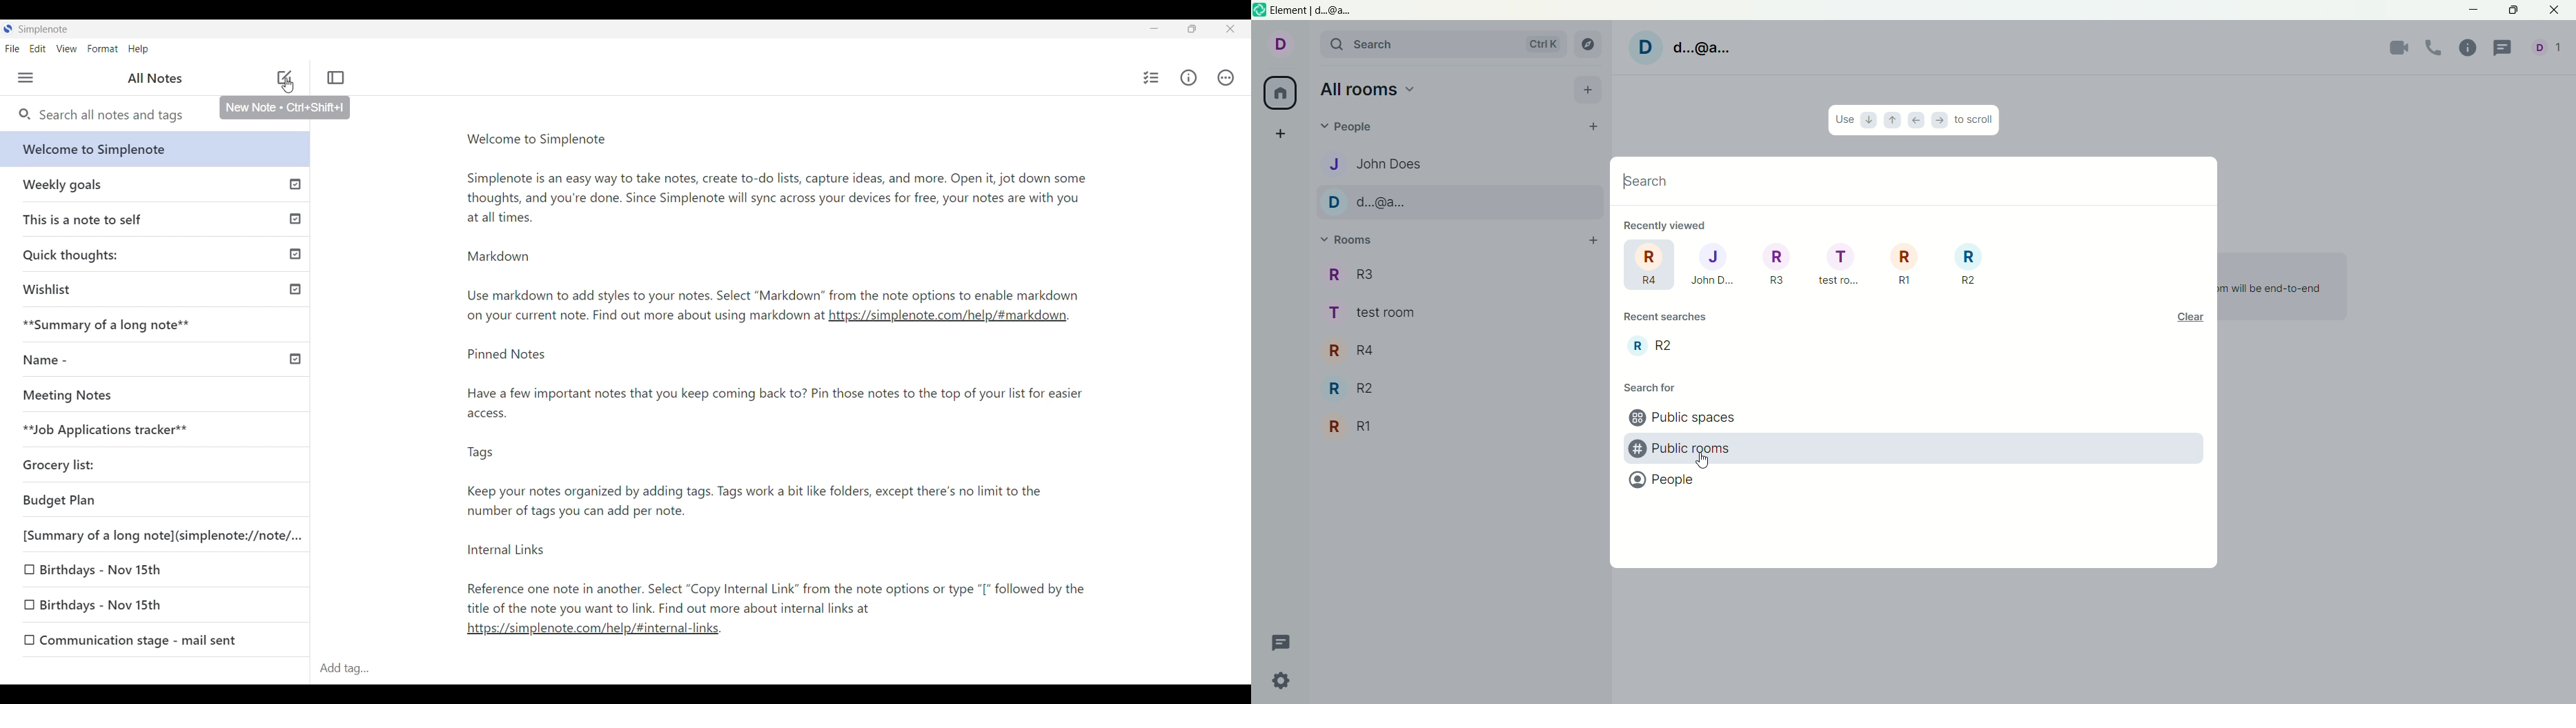 The width and height of the screenshot is (2576, 728). What do you see at coordinates (1259, 10) in the screenshot?
I see `Software logo` at bounding box center [1259, 10].